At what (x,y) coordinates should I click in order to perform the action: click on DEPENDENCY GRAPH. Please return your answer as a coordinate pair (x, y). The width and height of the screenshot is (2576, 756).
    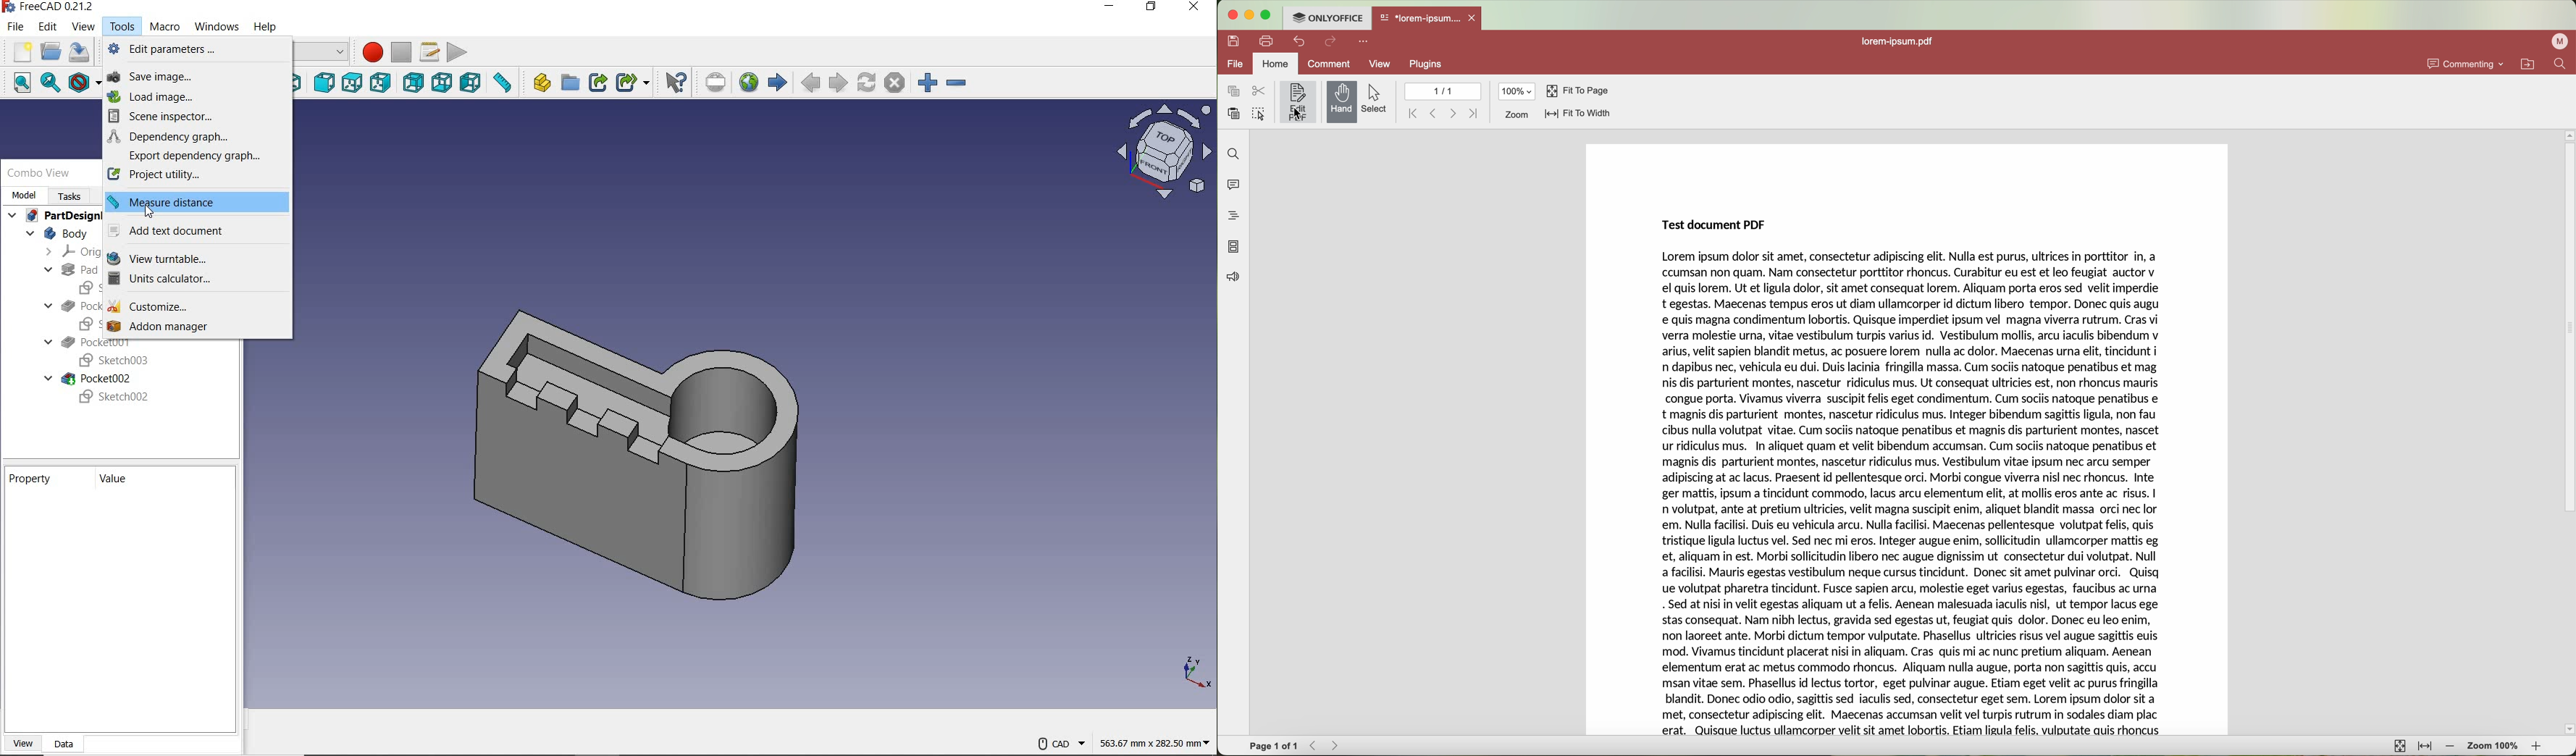
    Looking at the image, I should click on (196, 137).